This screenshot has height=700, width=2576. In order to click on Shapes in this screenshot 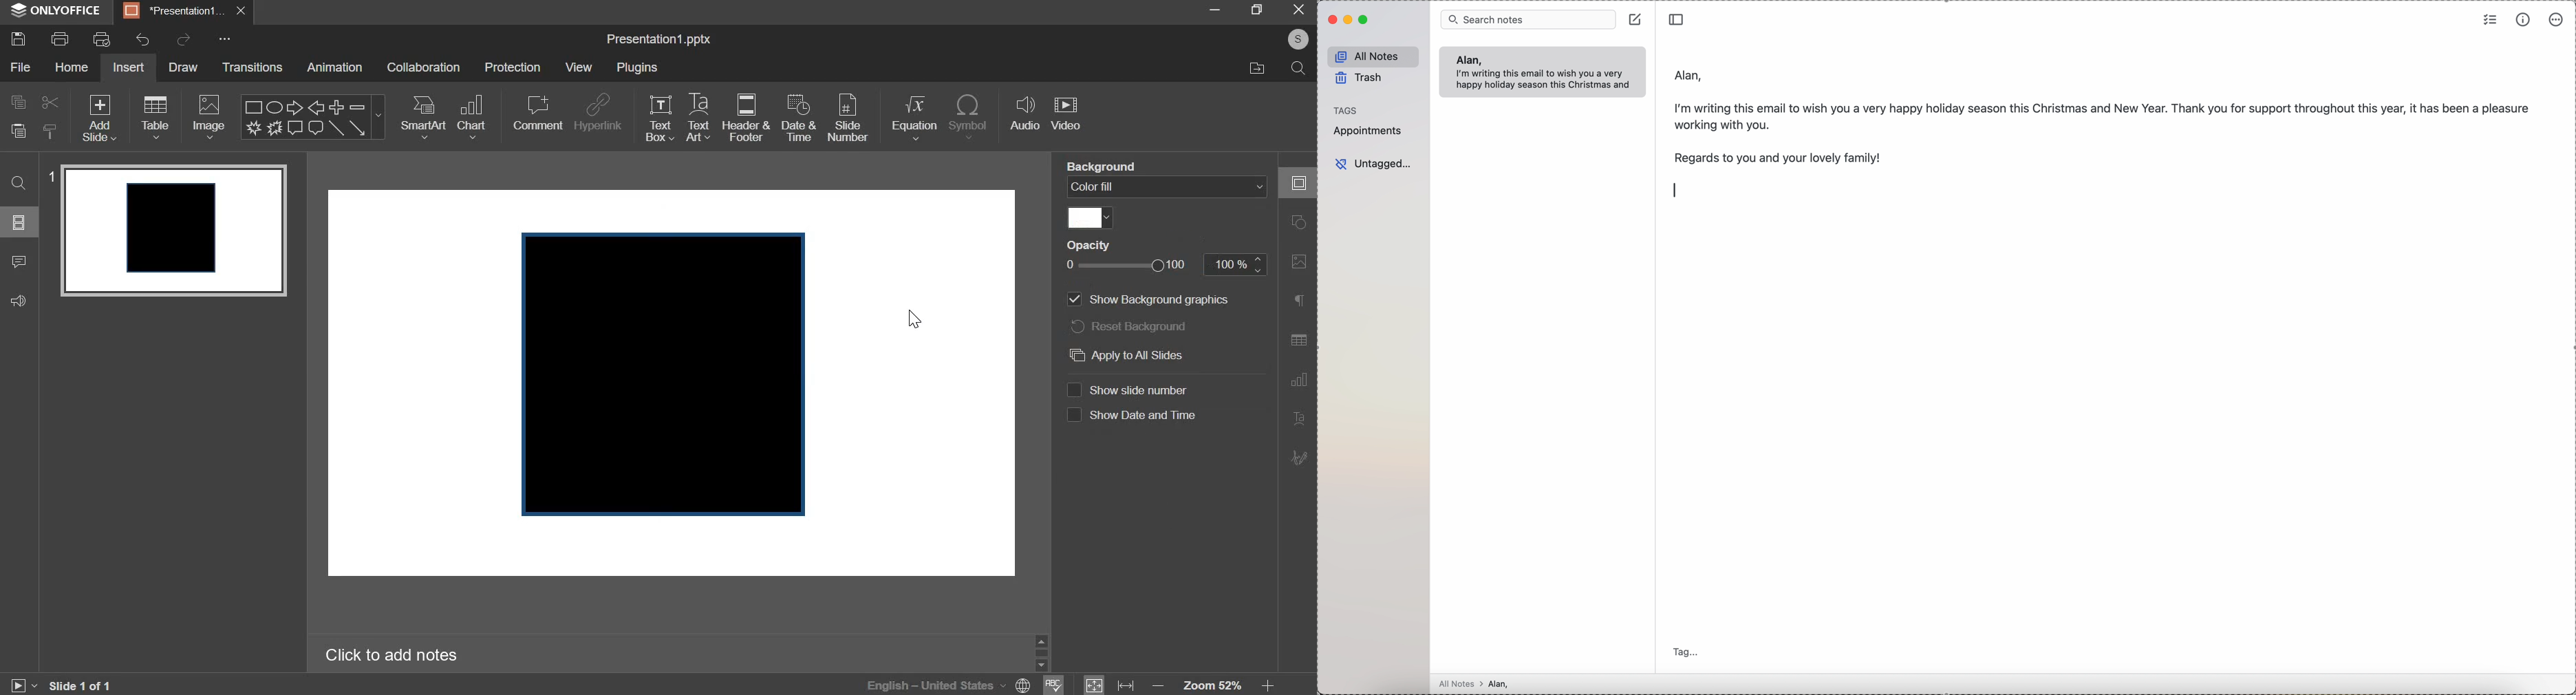, I will do `click(1298, 182)`.